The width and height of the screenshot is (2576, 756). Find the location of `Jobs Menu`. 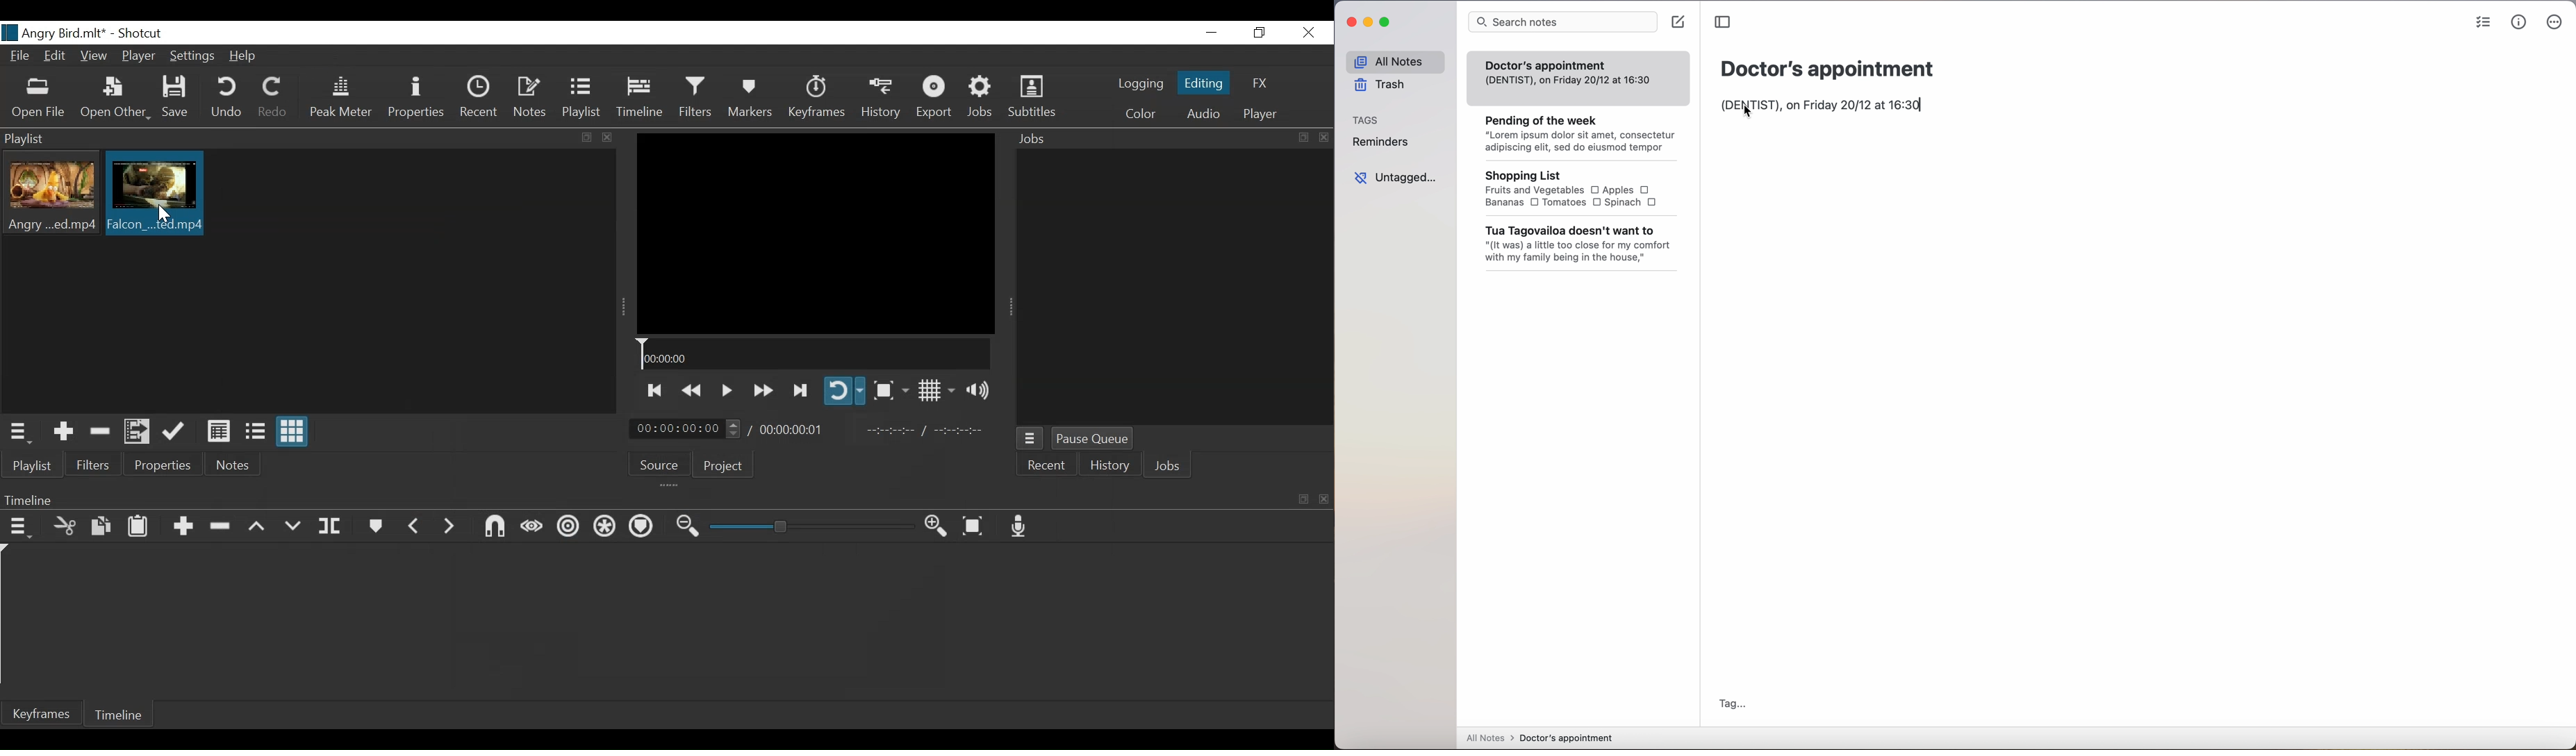

Jobs Menu is located at coordinates (1028, 440).